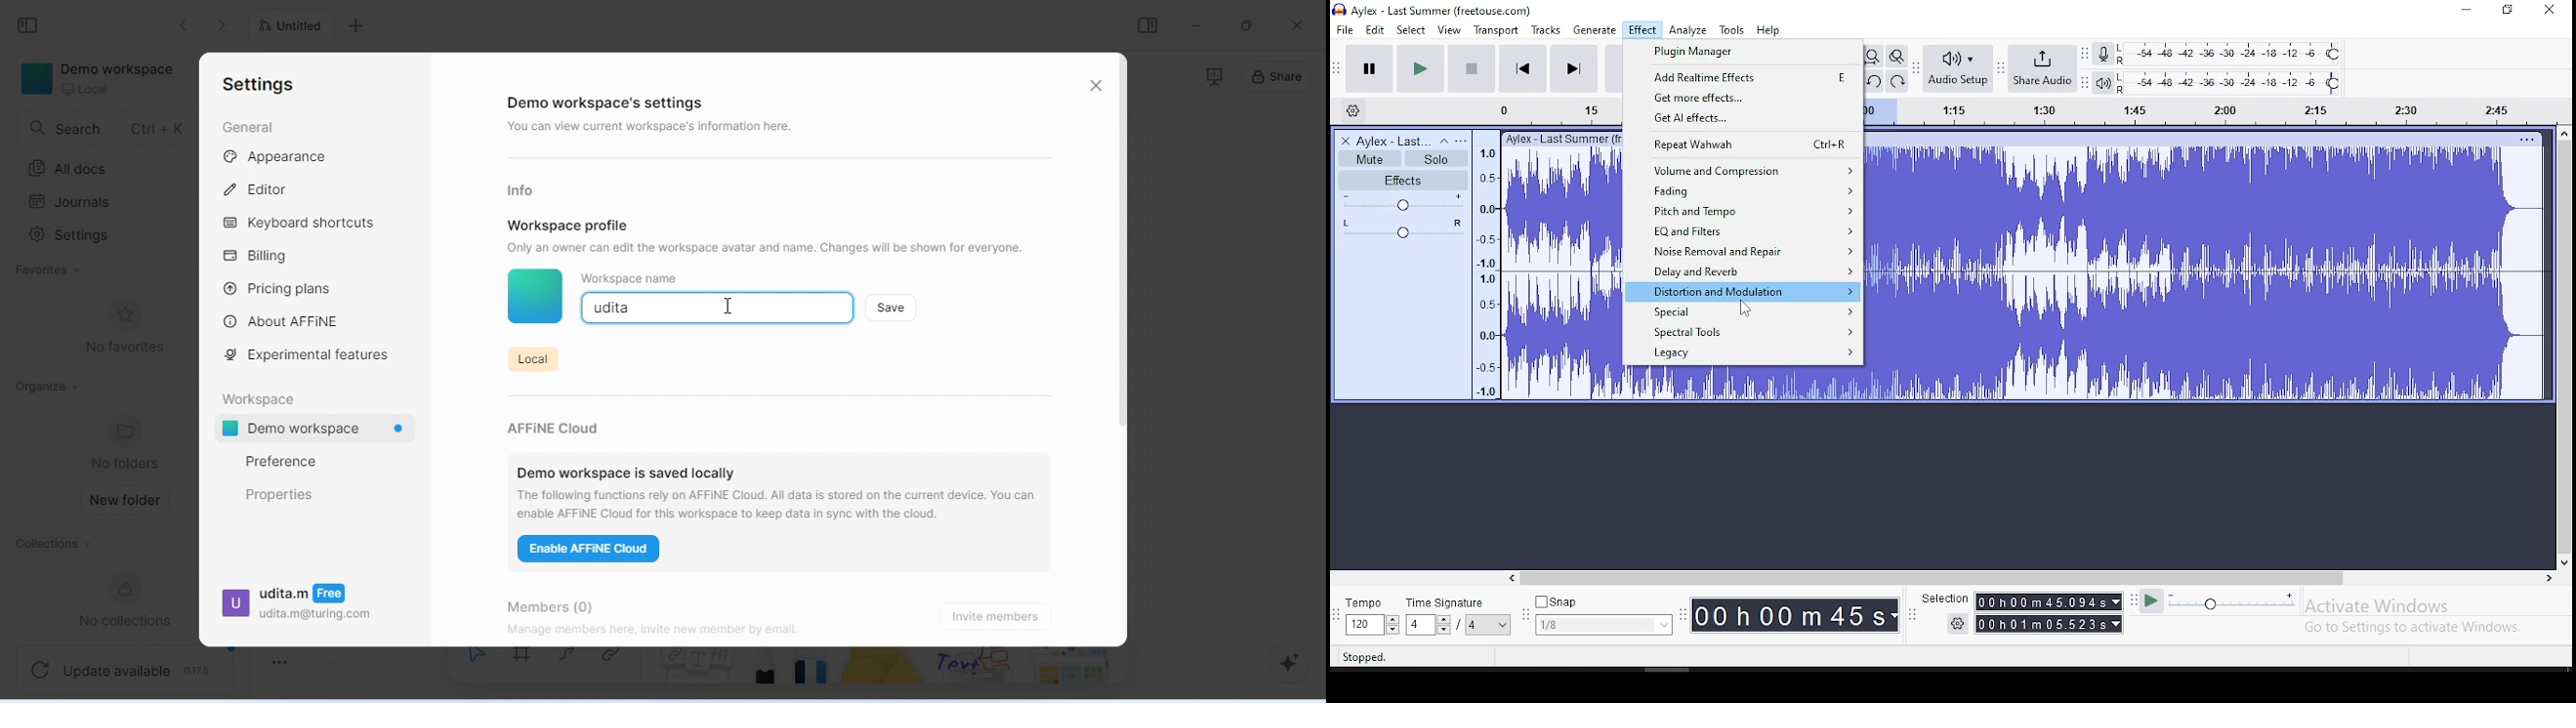 The height and width of the screenshot is (728, 2576). I want to click on new collections, so click(133, 600).